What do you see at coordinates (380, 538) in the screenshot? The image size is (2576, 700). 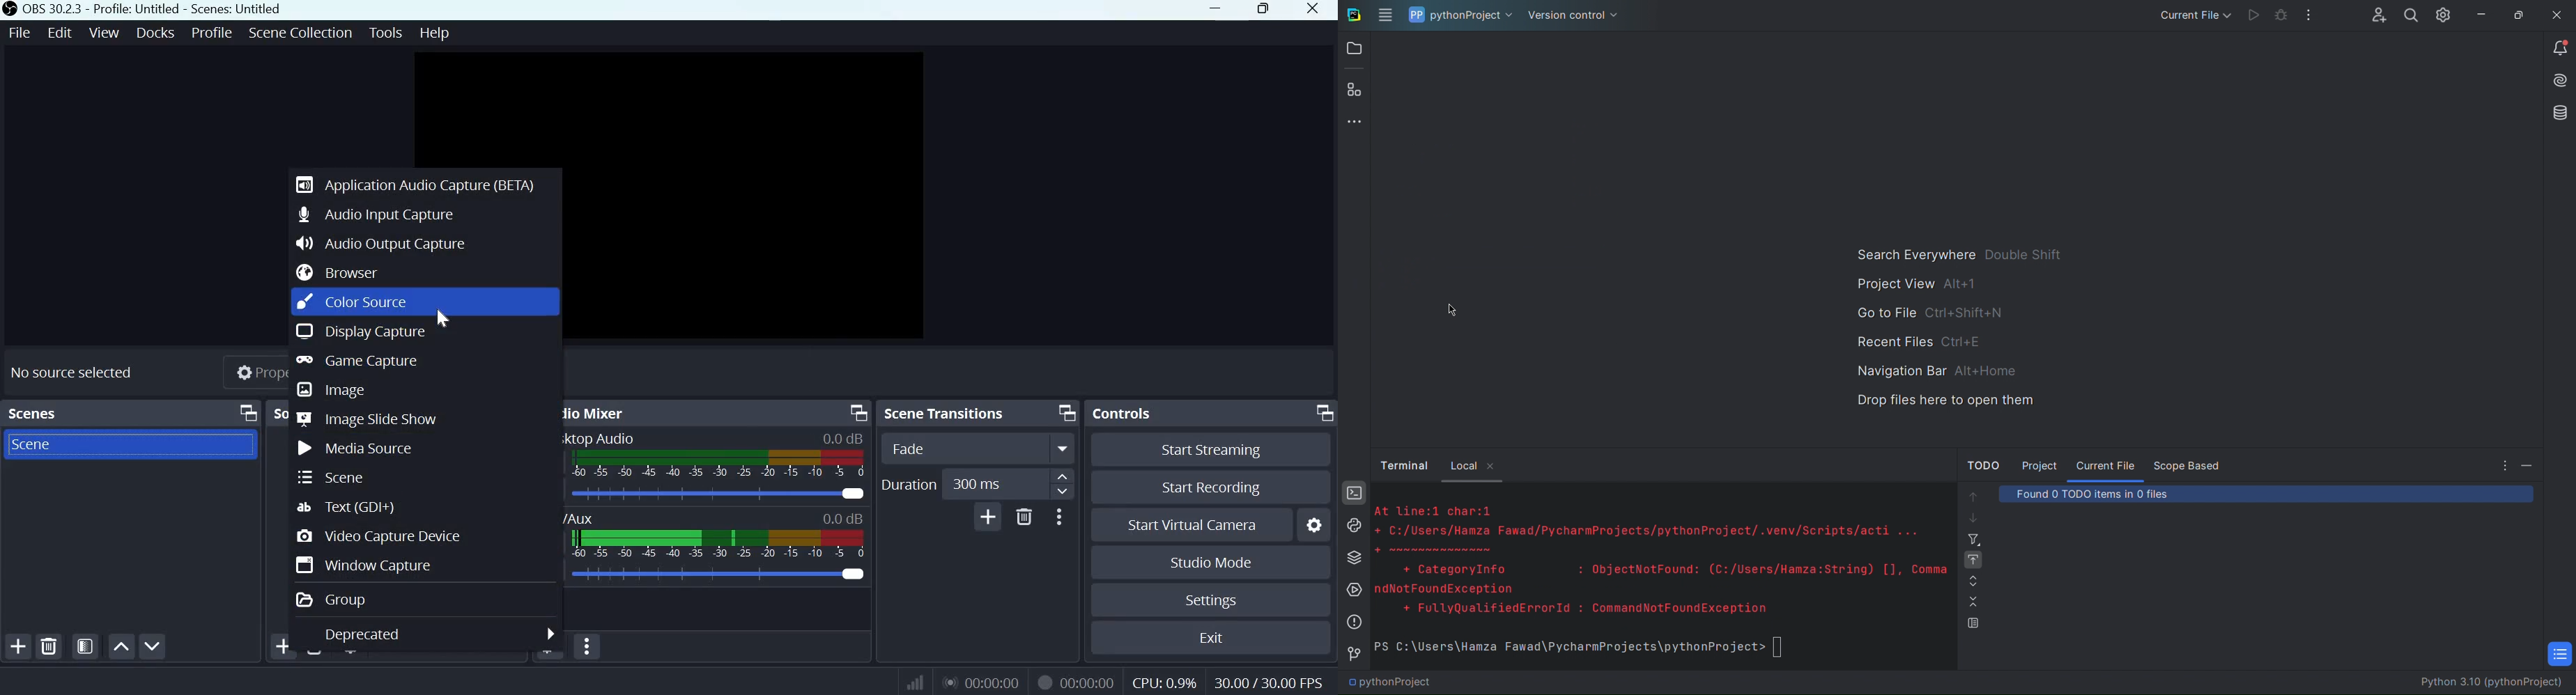 I see `Video Capture Device` at bounding box center [380, 538].